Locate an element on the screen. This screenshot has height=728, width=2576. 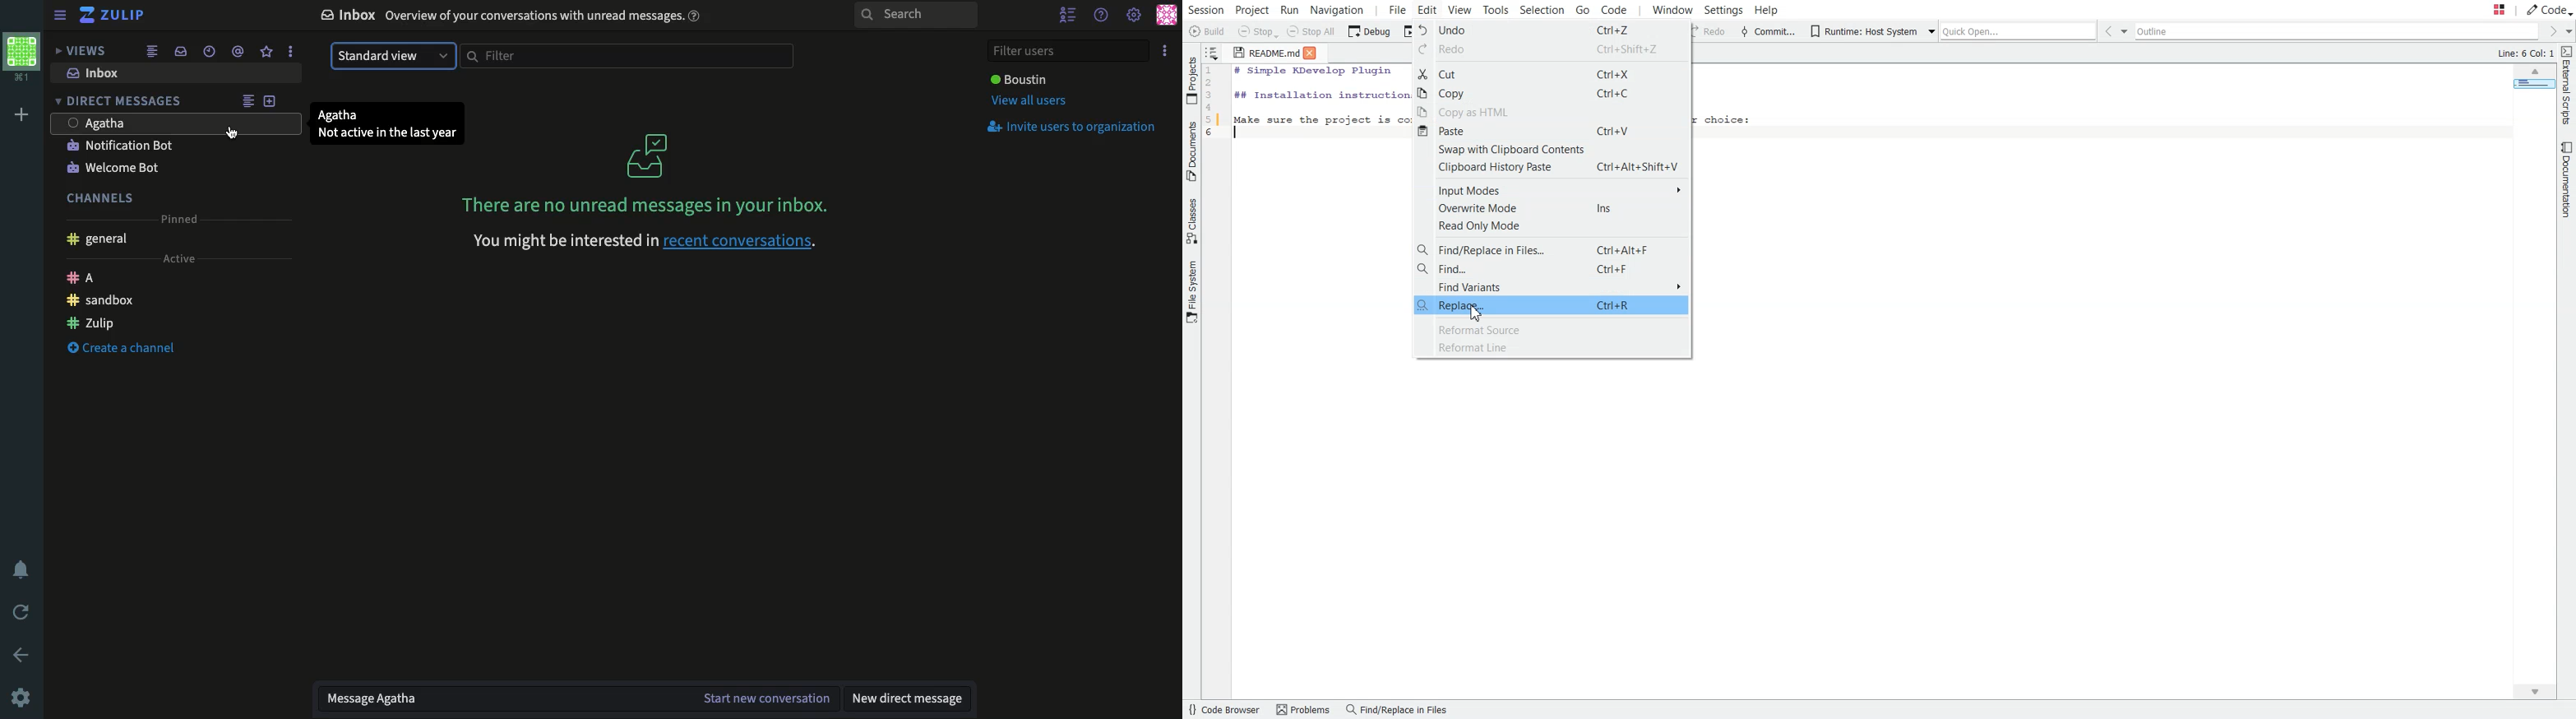
Feed is located at coordinates (157, 52).